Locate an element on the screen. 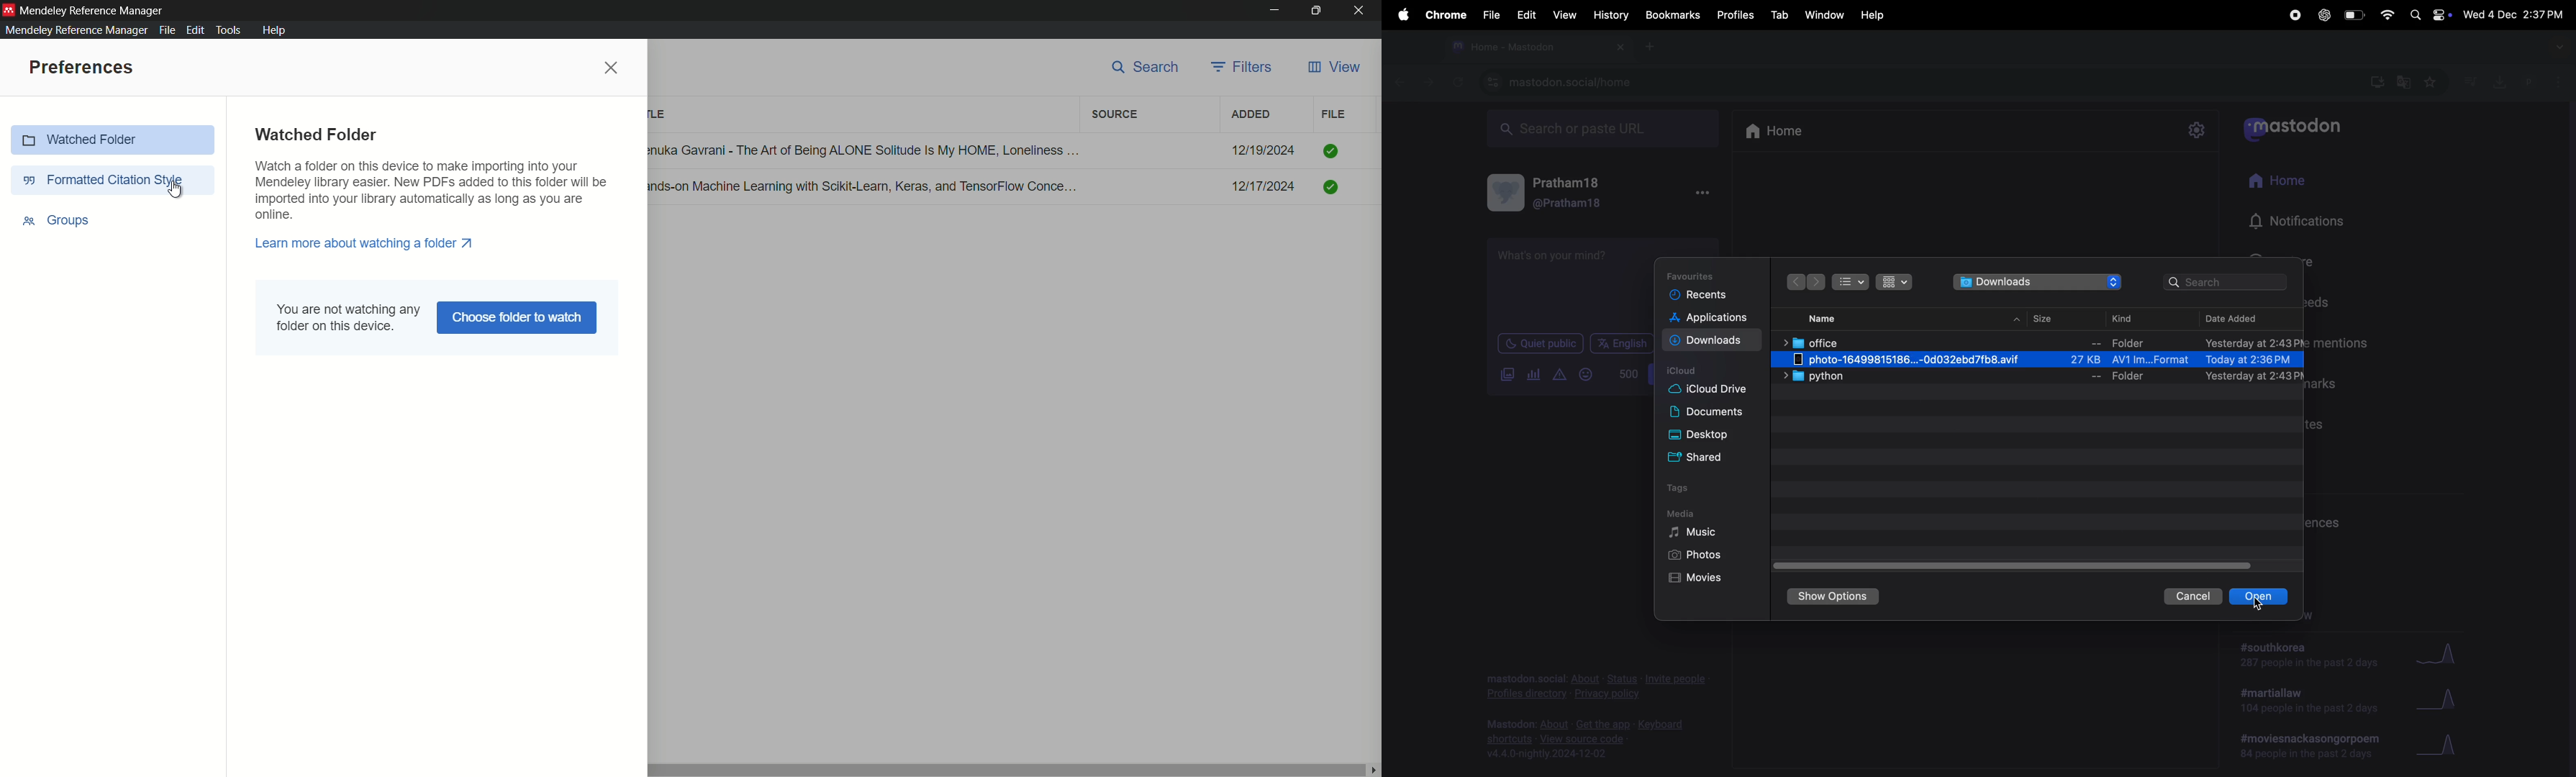  Tab is located at coordinates (1781, 14).